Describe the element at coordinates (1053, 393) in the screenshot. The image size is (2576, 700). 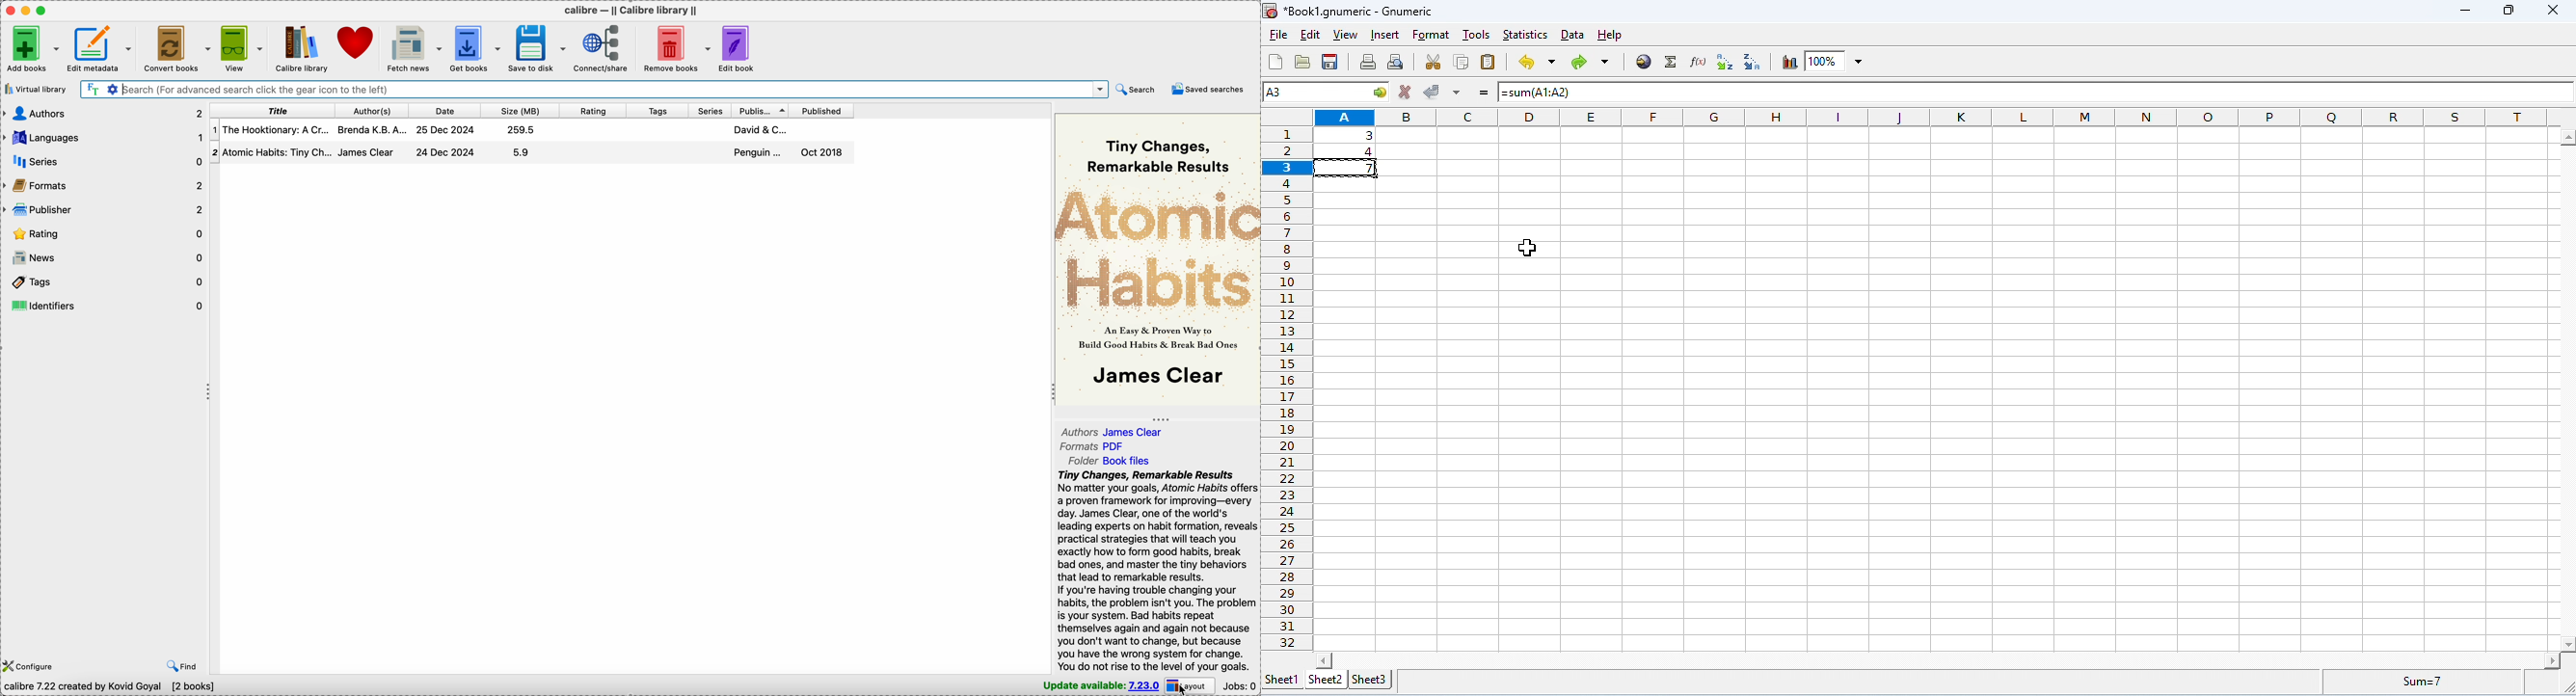
I see `toggle expand/contract` at that location.